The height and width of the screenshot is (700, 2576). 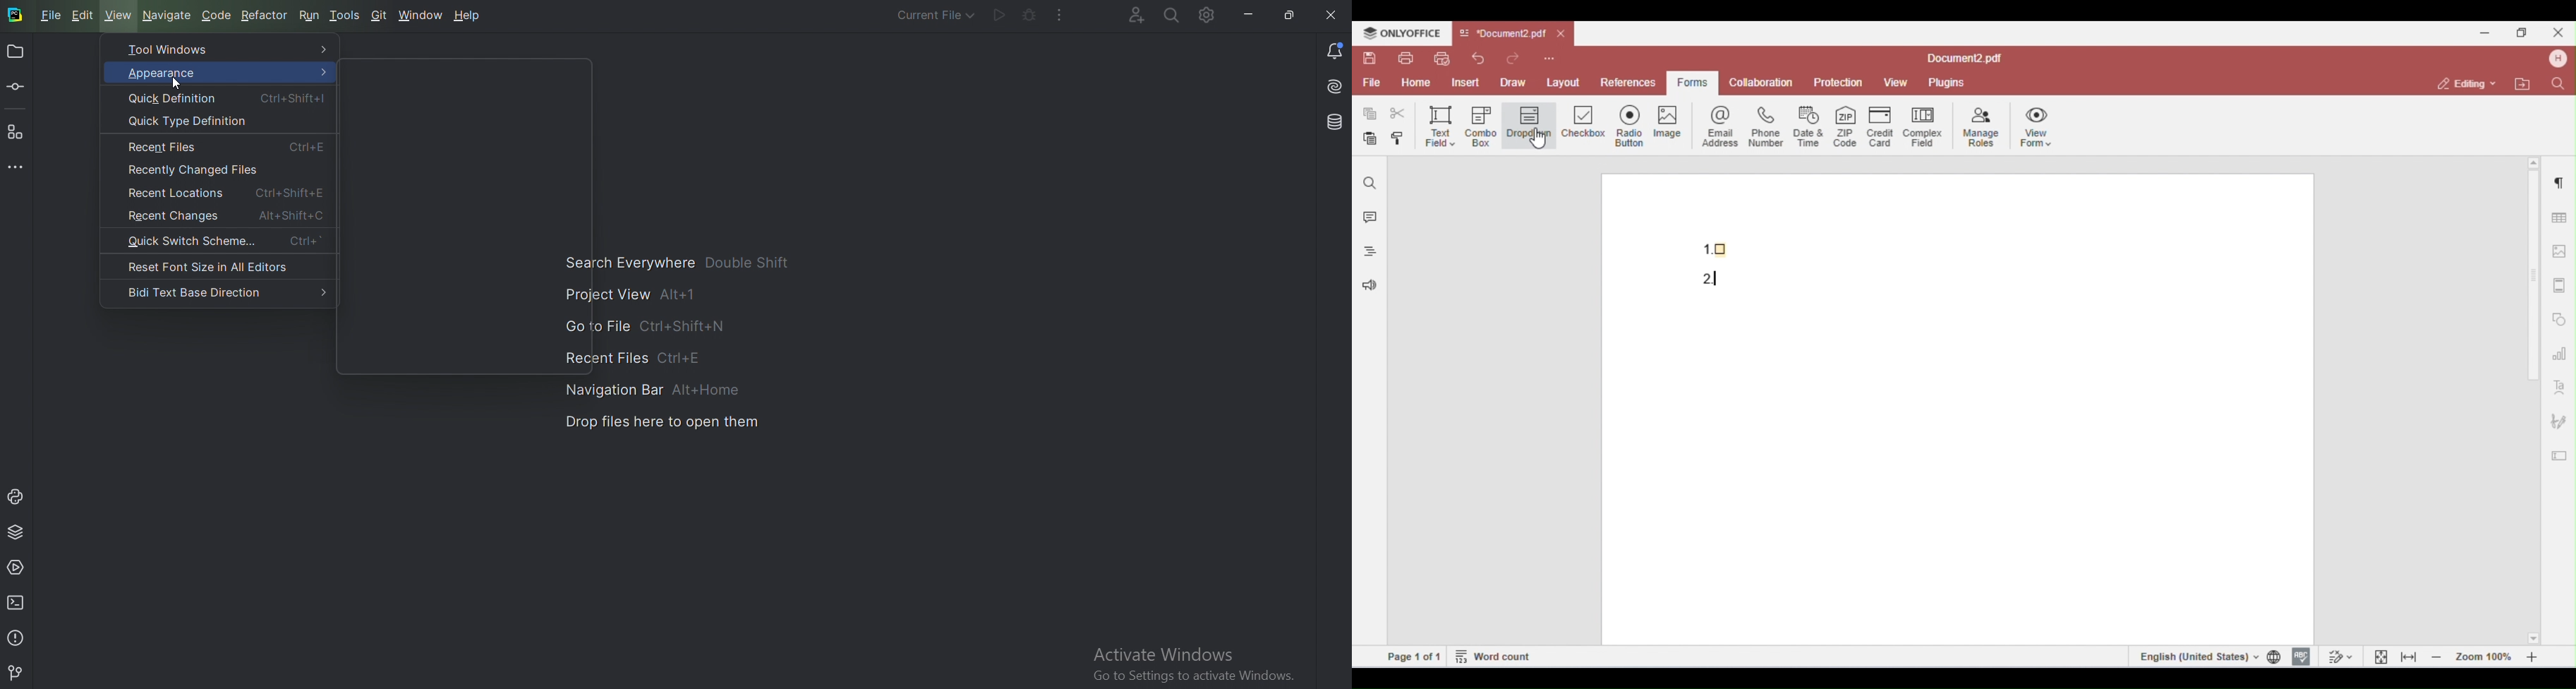 What do you see at coordinates (226, 193) in the screenshot?
I see `Recent locations` at bounding box center [226, 193].